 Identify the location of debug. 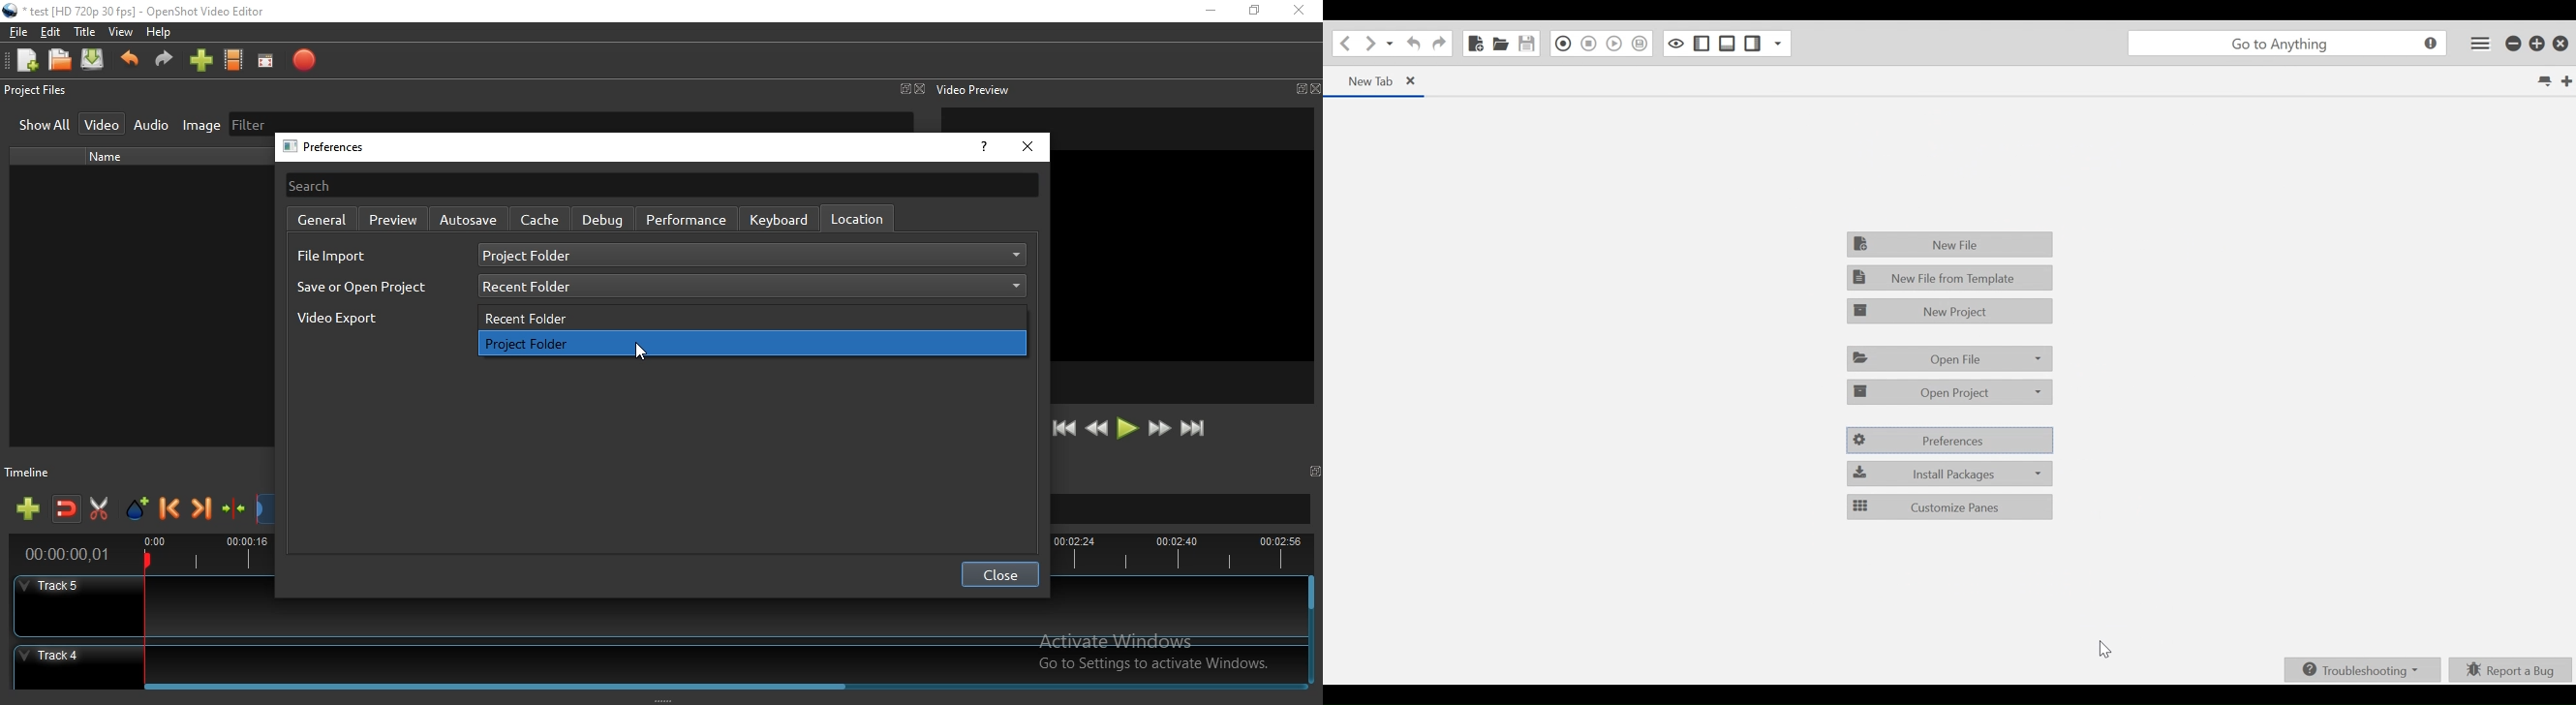
(601, 218).